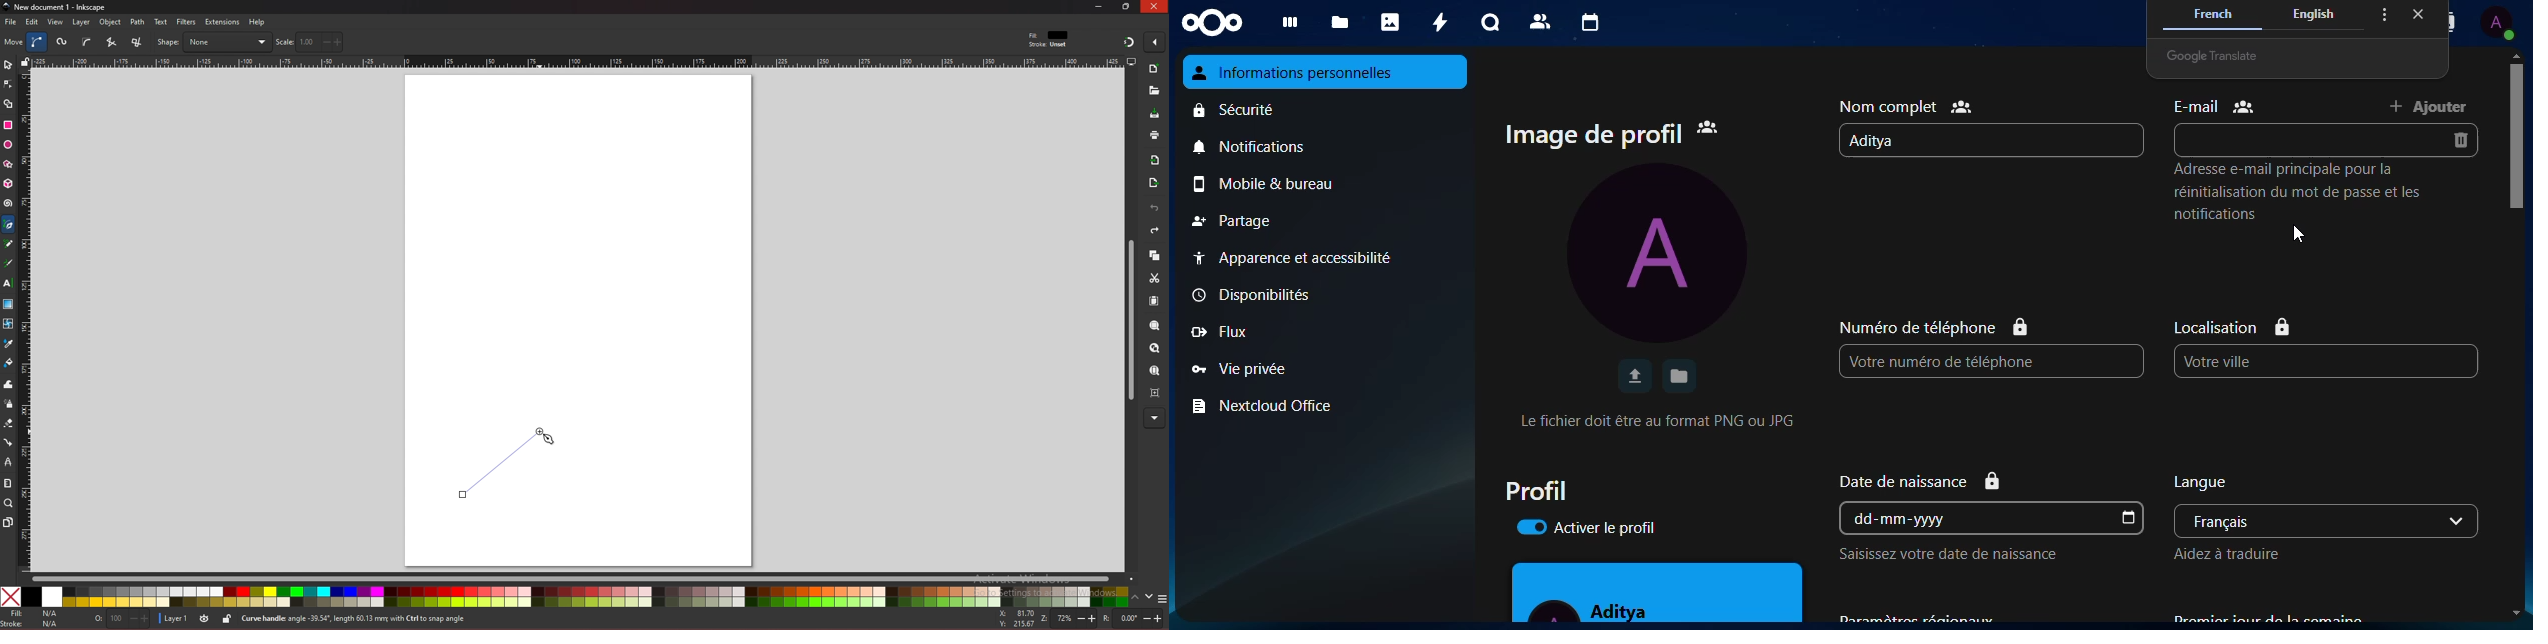 This screenshot has height=644, width=2548. What do you see at coordinates (2433, 106) in the screenshot?
I see `add` at bounding box center [2433, 106].